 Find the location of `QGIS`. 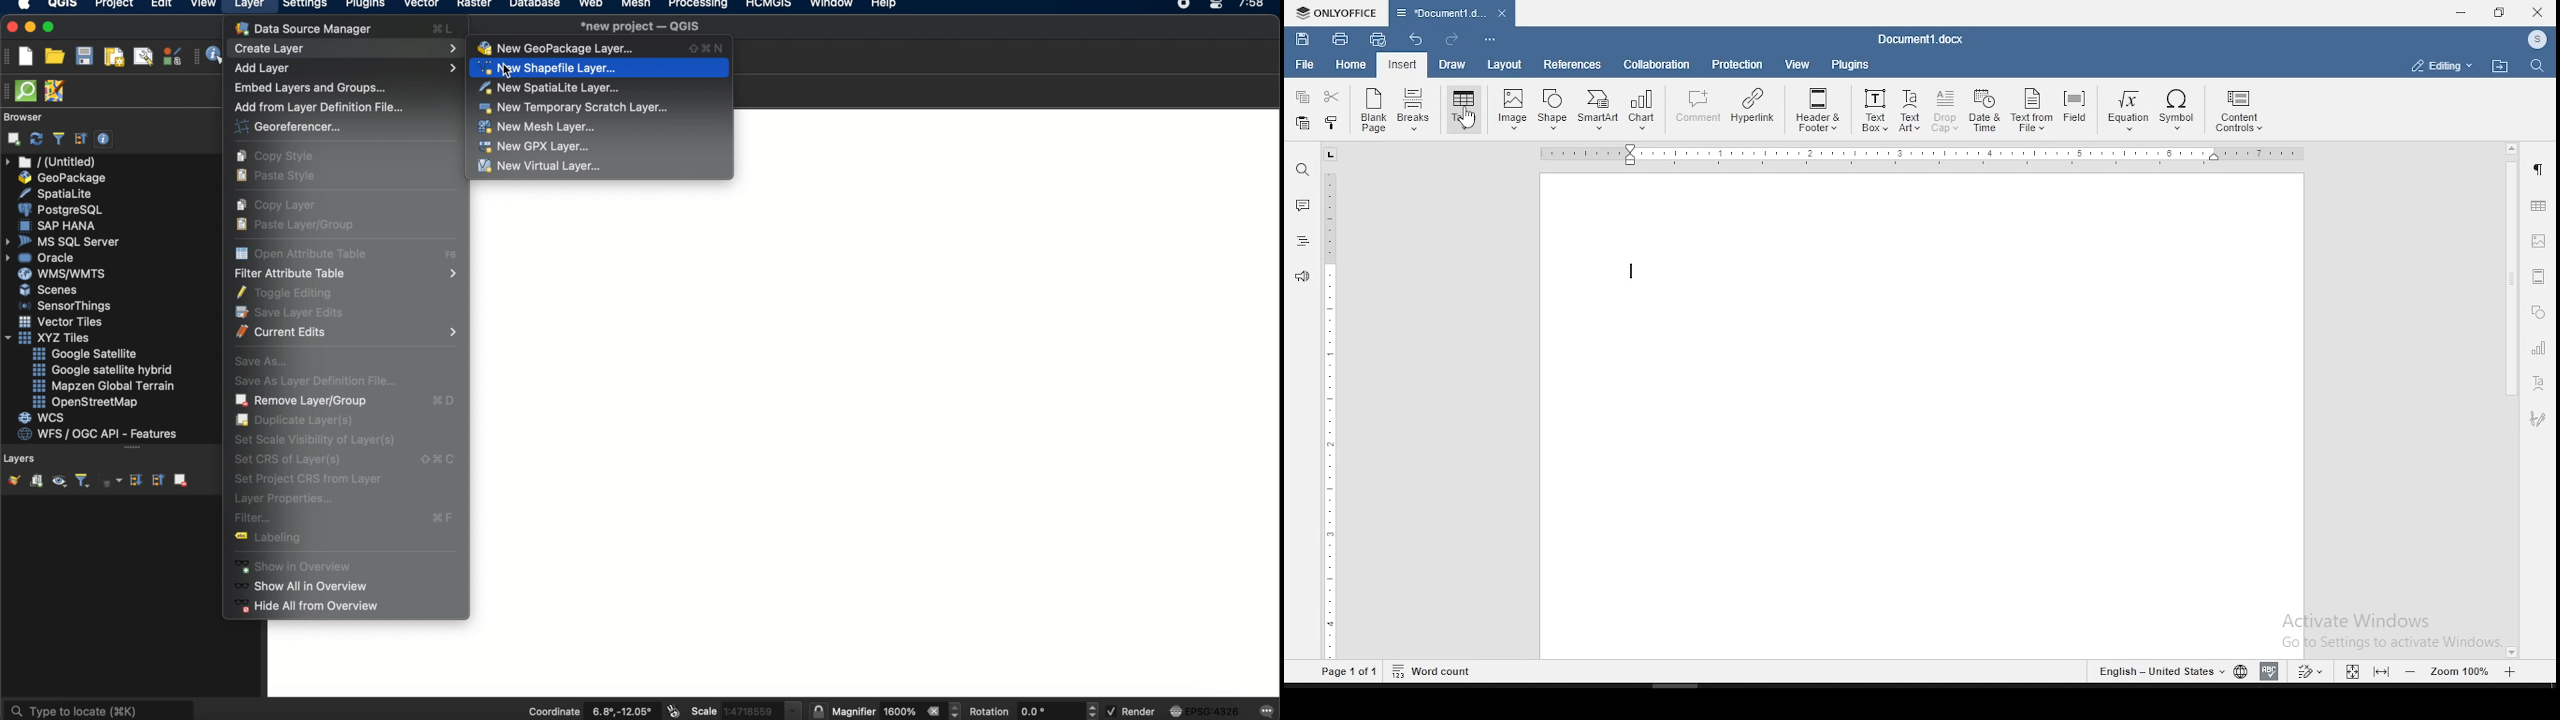

QGIS is located at coordinates (63, 5).